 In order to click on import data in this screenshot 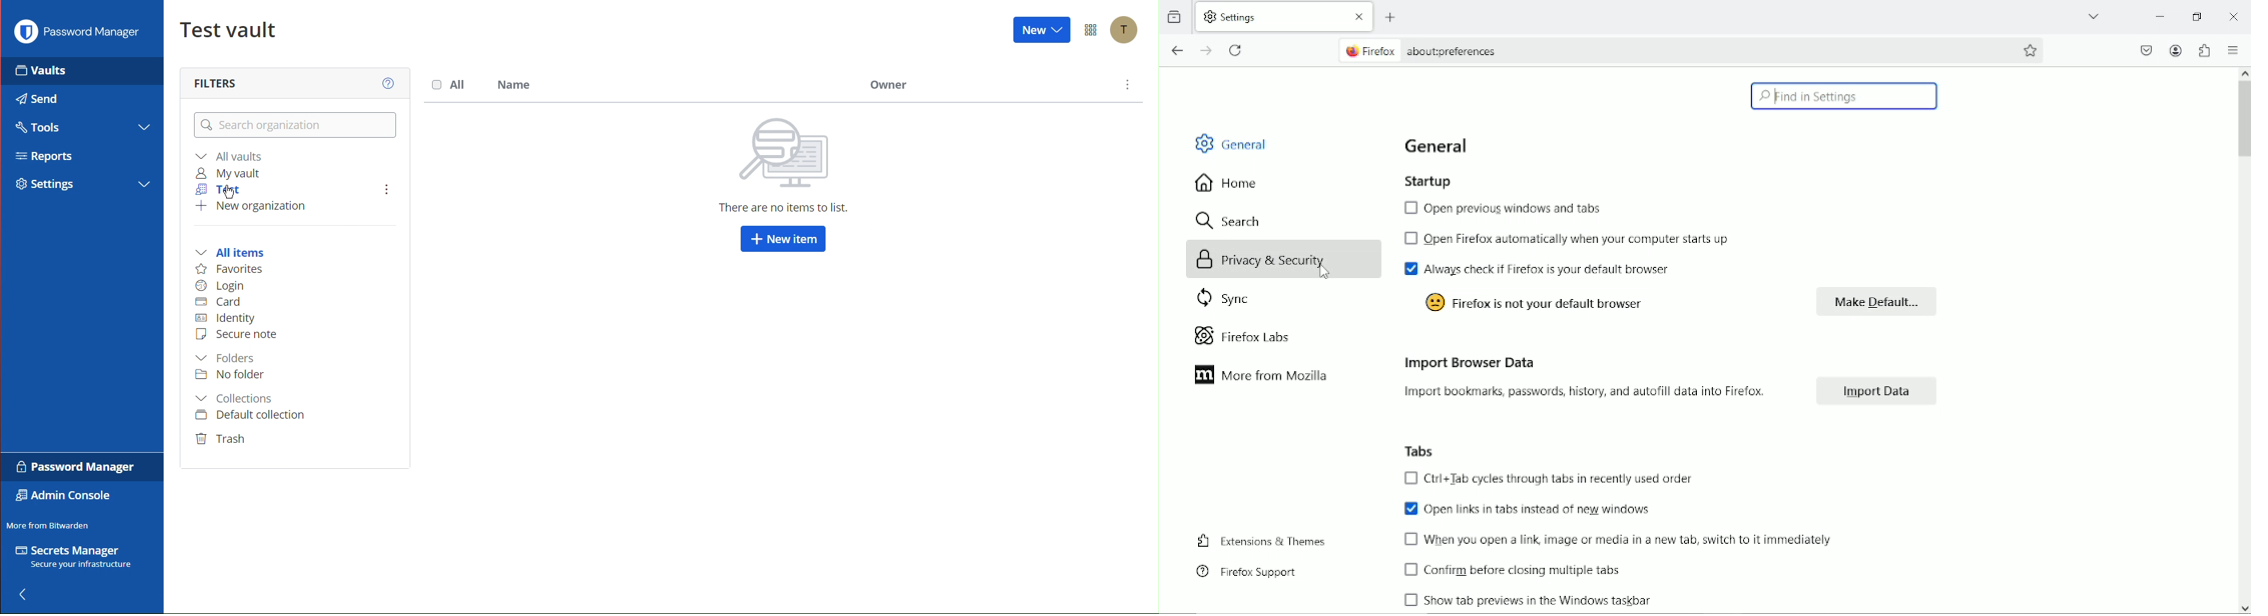, I will do `click(1882, 388)`.